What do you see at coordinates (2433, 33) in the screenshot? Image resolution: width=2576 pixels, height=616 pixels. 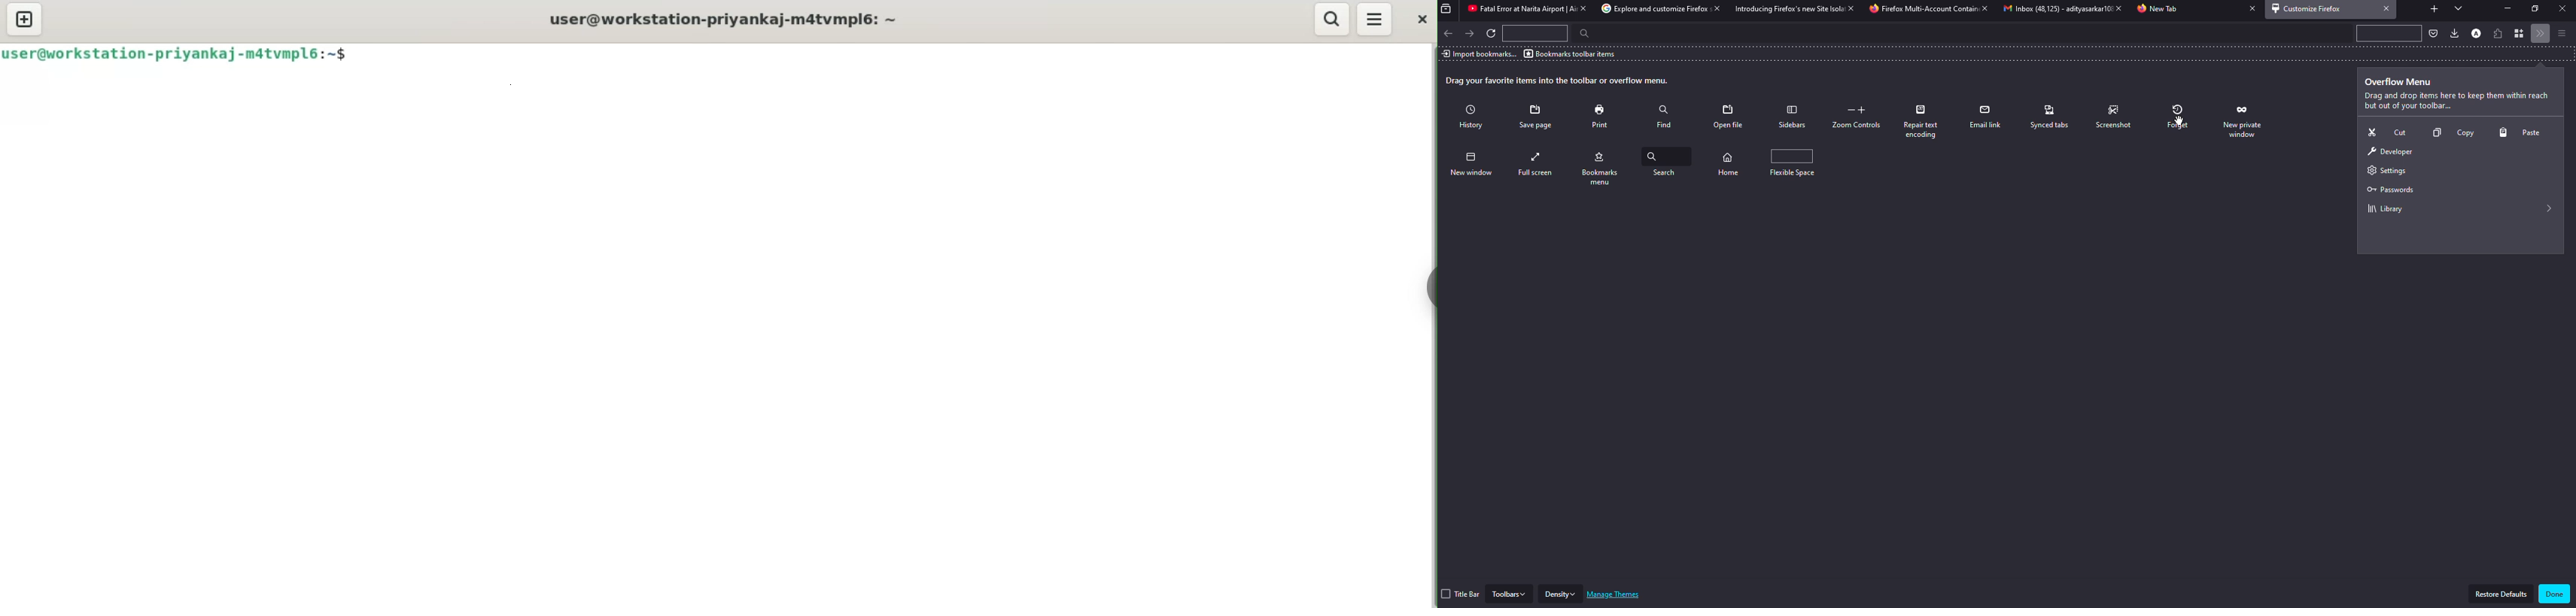 I see `save to packet` at bounding box center [2433, 33].